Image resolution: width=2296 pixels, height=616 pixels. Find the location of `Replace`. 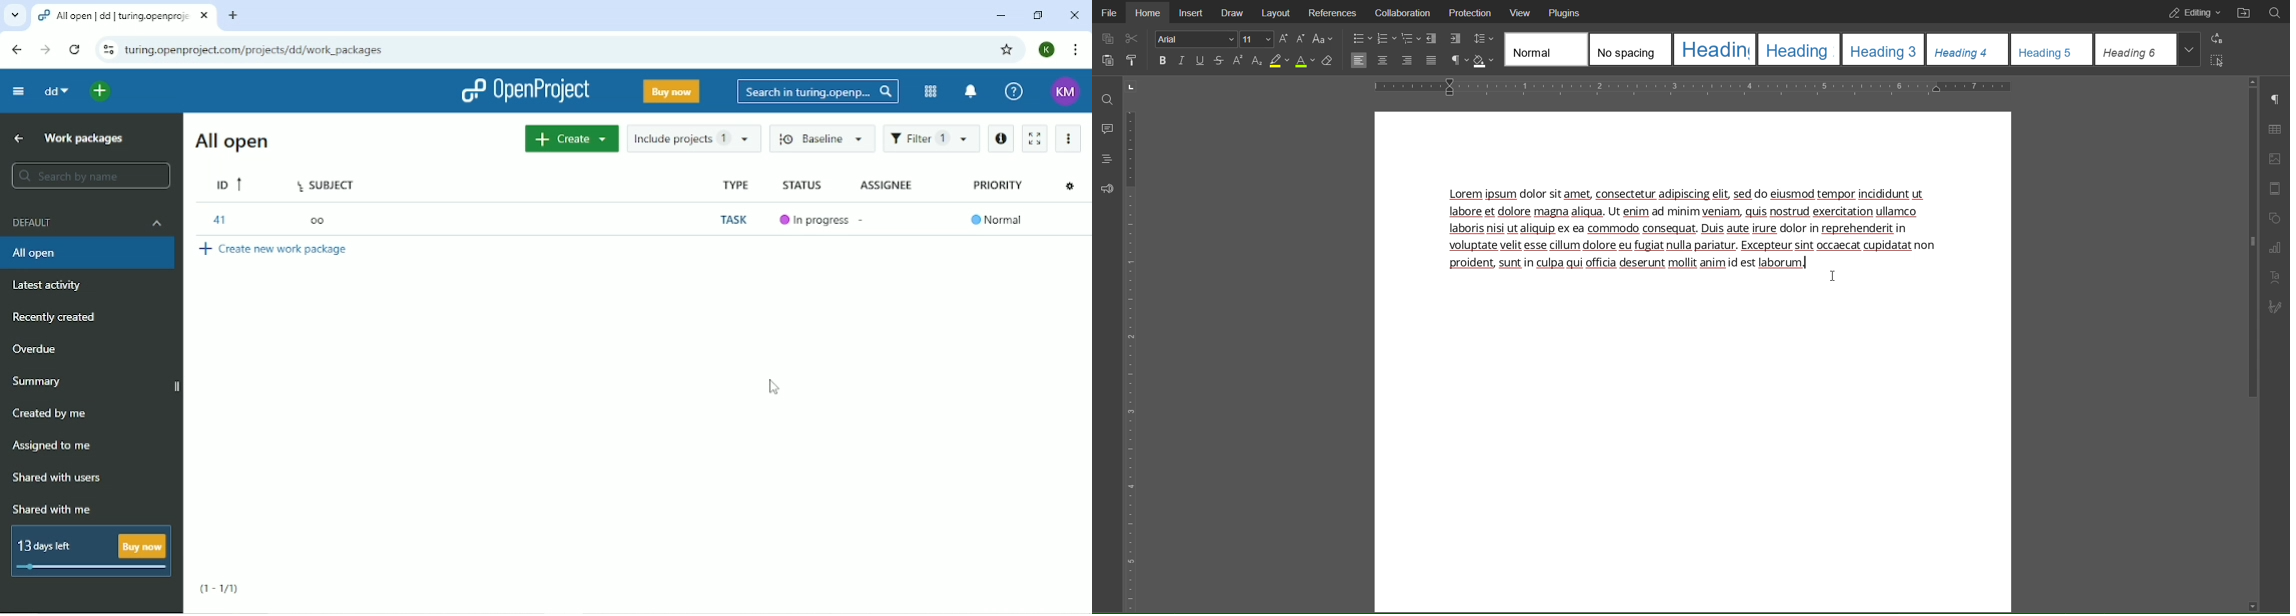

Replace is located at coordinates (2217, 39).